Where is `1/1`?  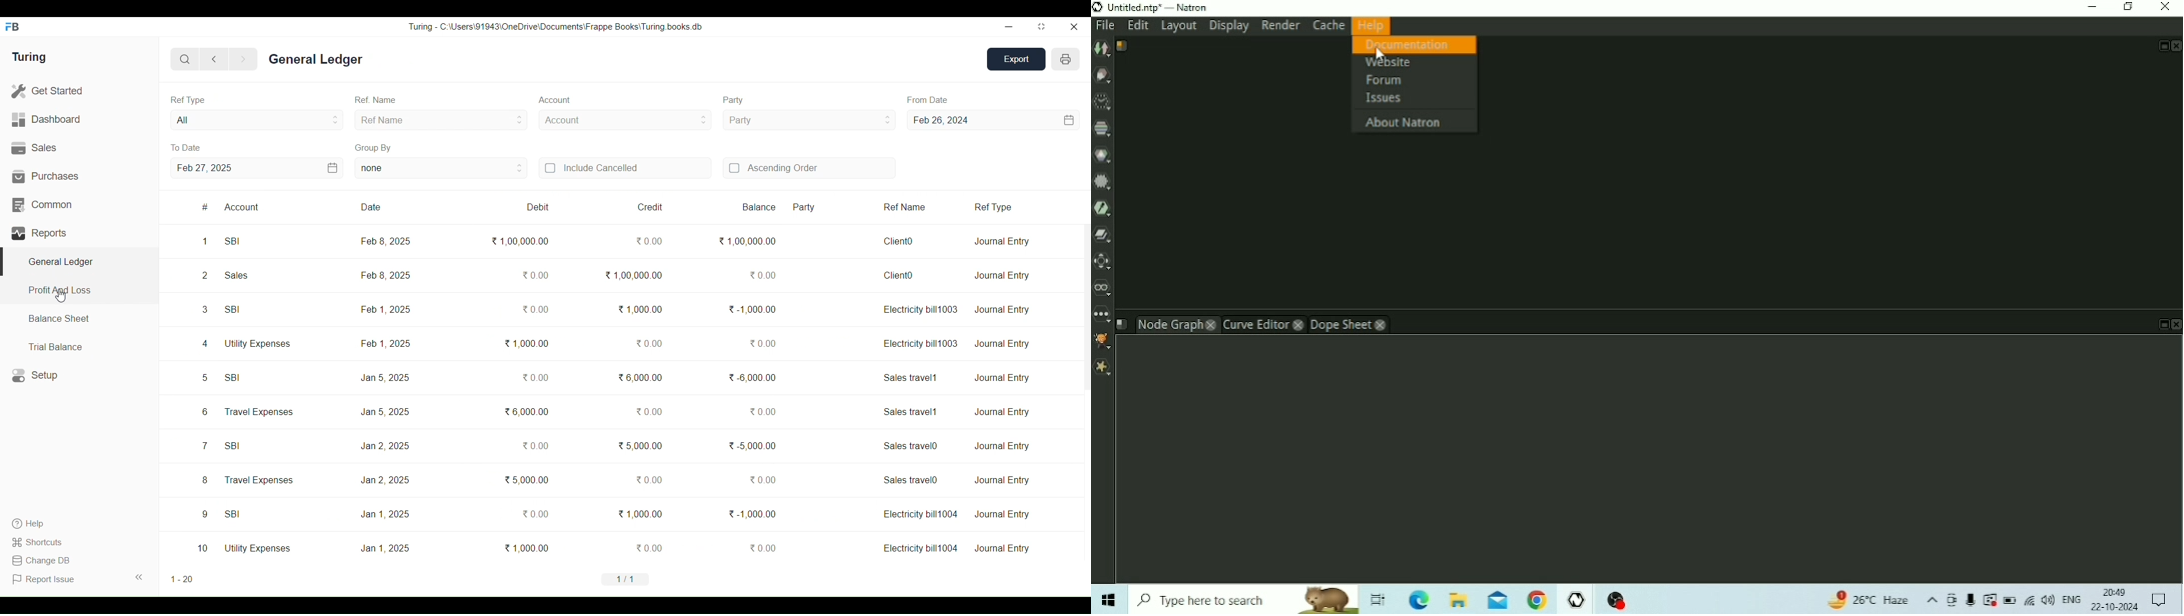 1/1 is located at coordinates (627, 579).